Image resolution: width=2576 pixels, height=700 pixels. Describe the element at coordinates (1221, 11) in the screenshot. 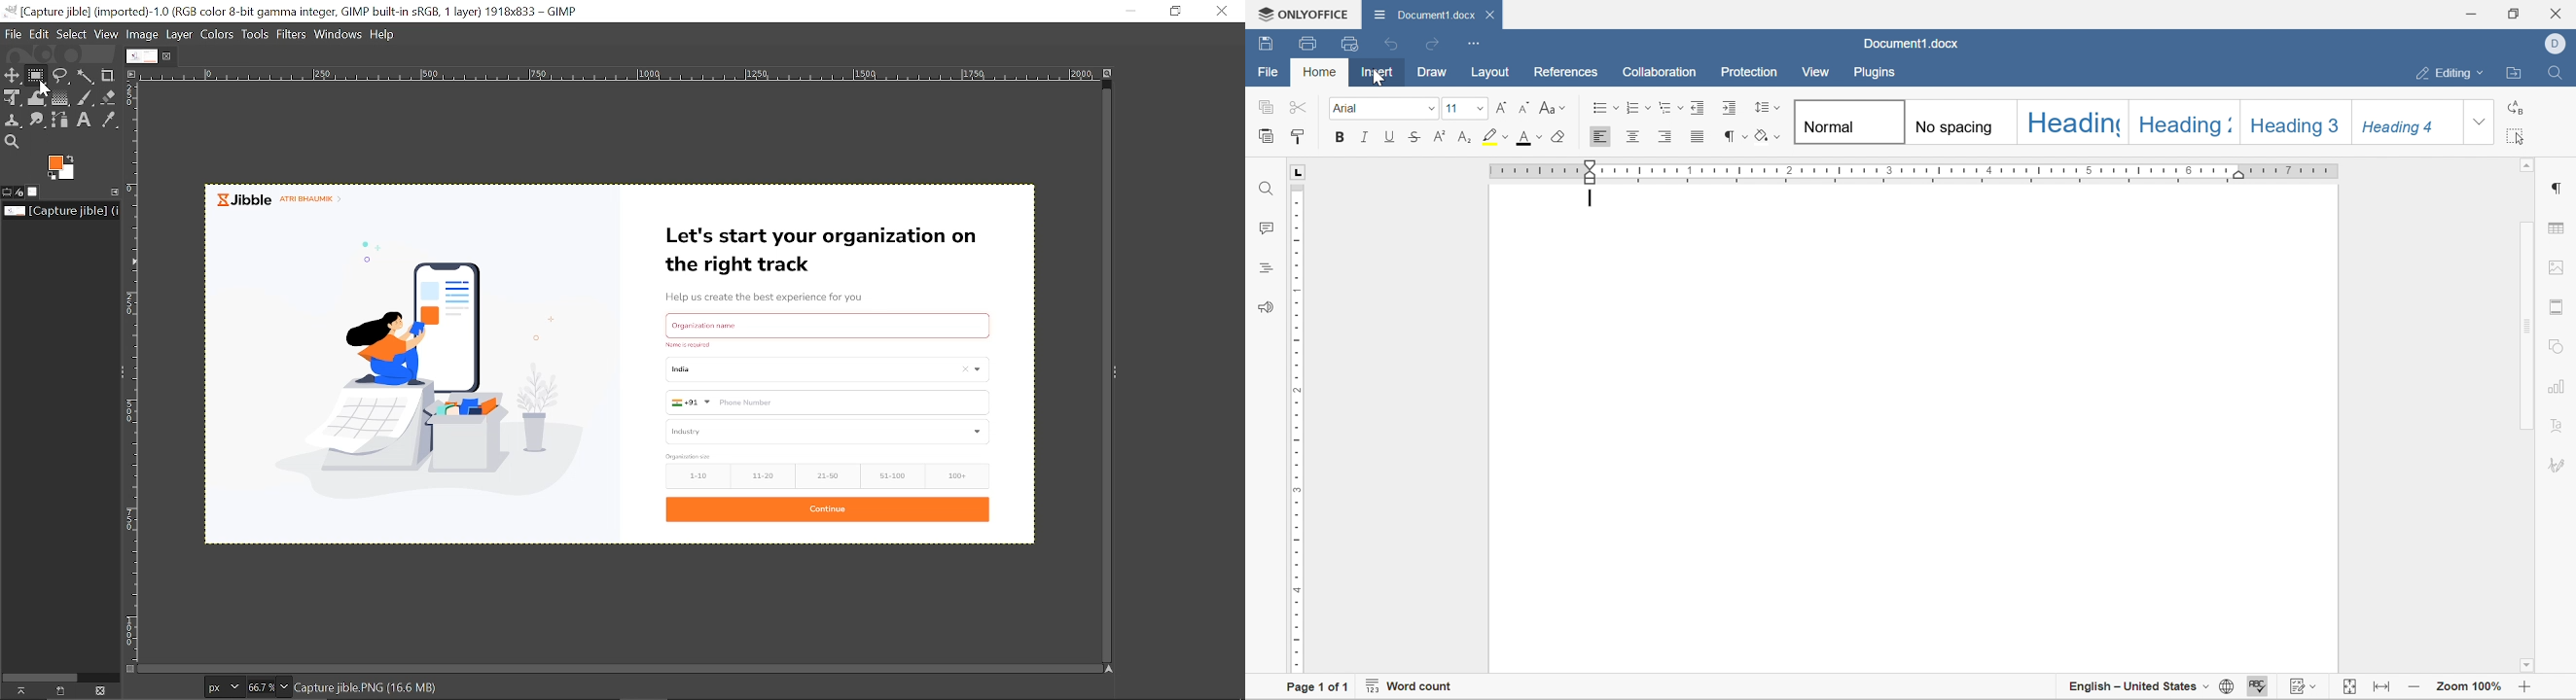

I see `Close` at that location.